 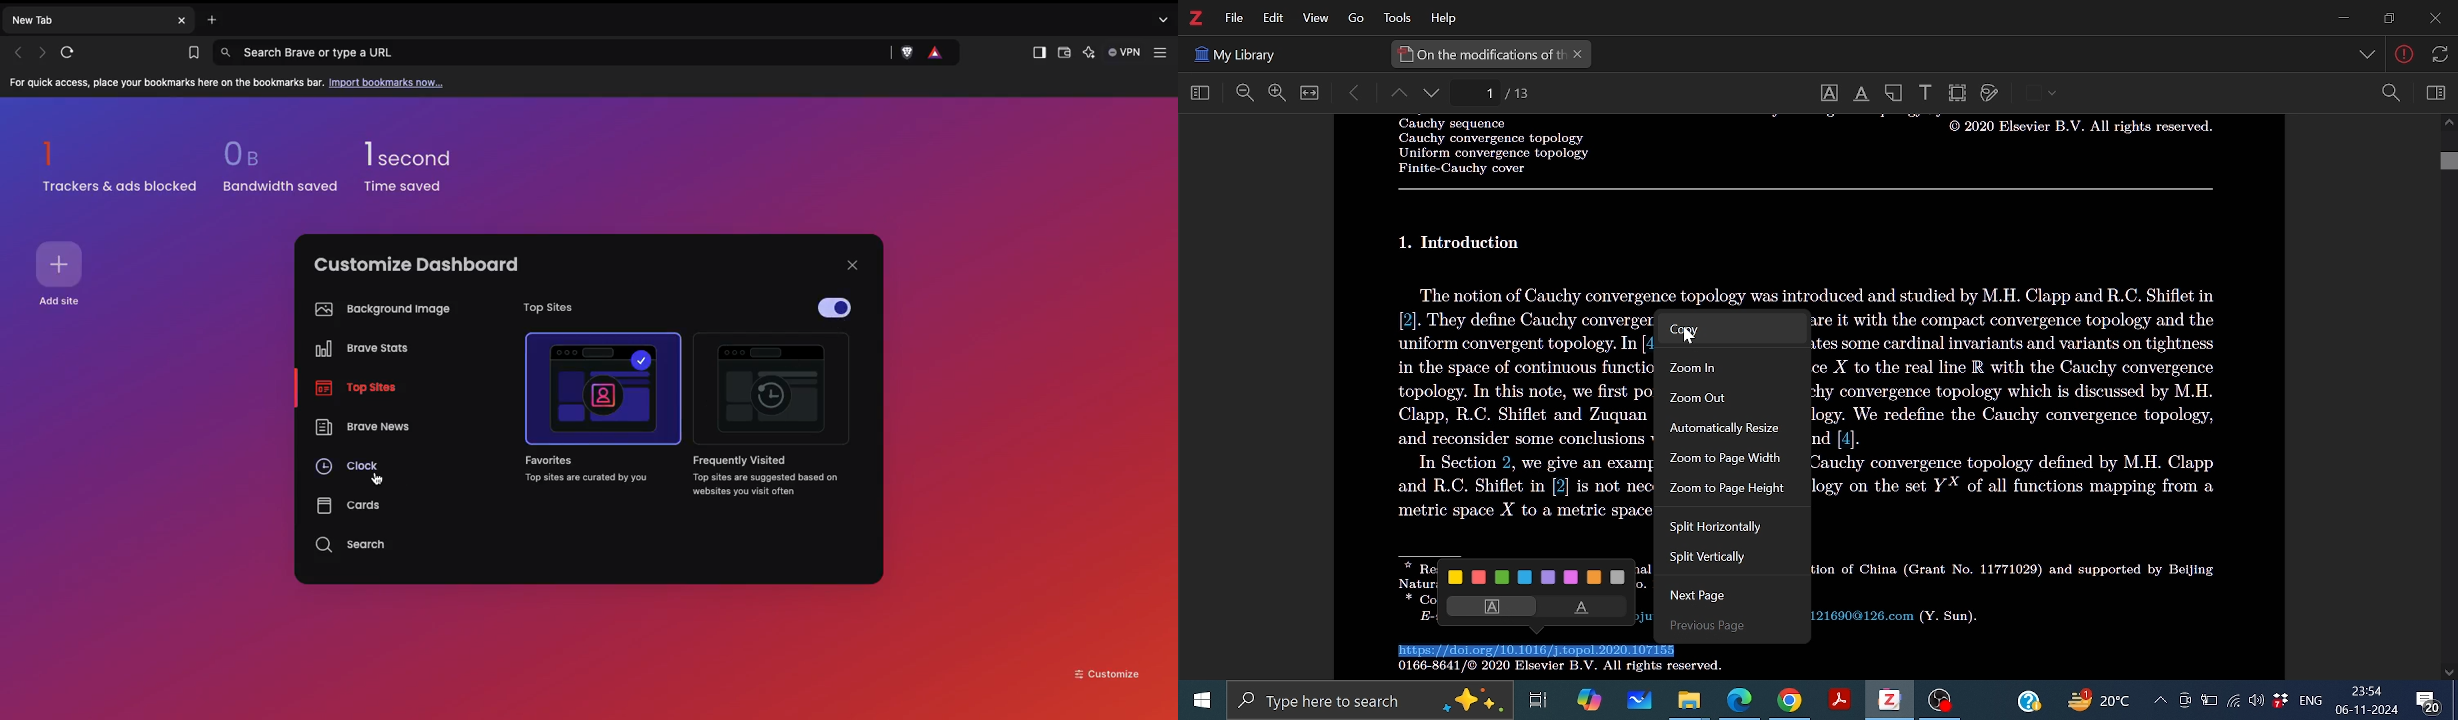 I want to click on Current tab, so click(x=1479, y=54).